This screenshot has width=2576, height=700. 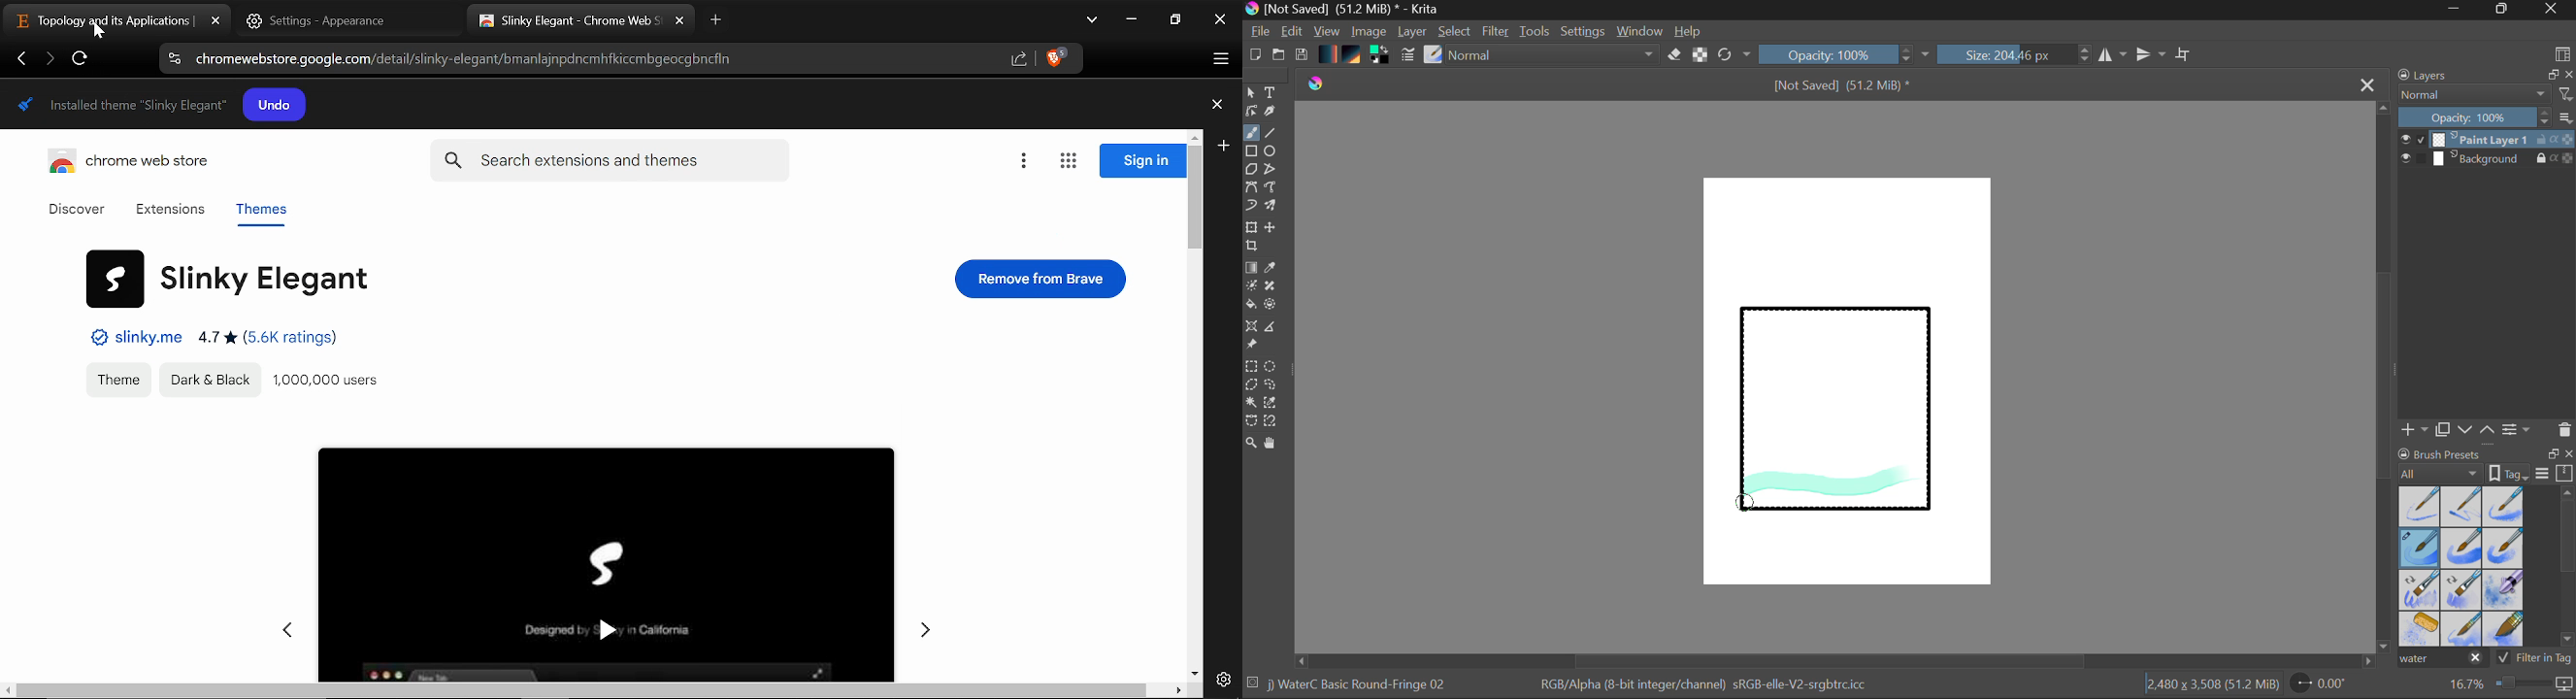 What do you see at coordinates (1536, 32) in the screenshot?
I see `Tools` at bounding box center [1536, 32].